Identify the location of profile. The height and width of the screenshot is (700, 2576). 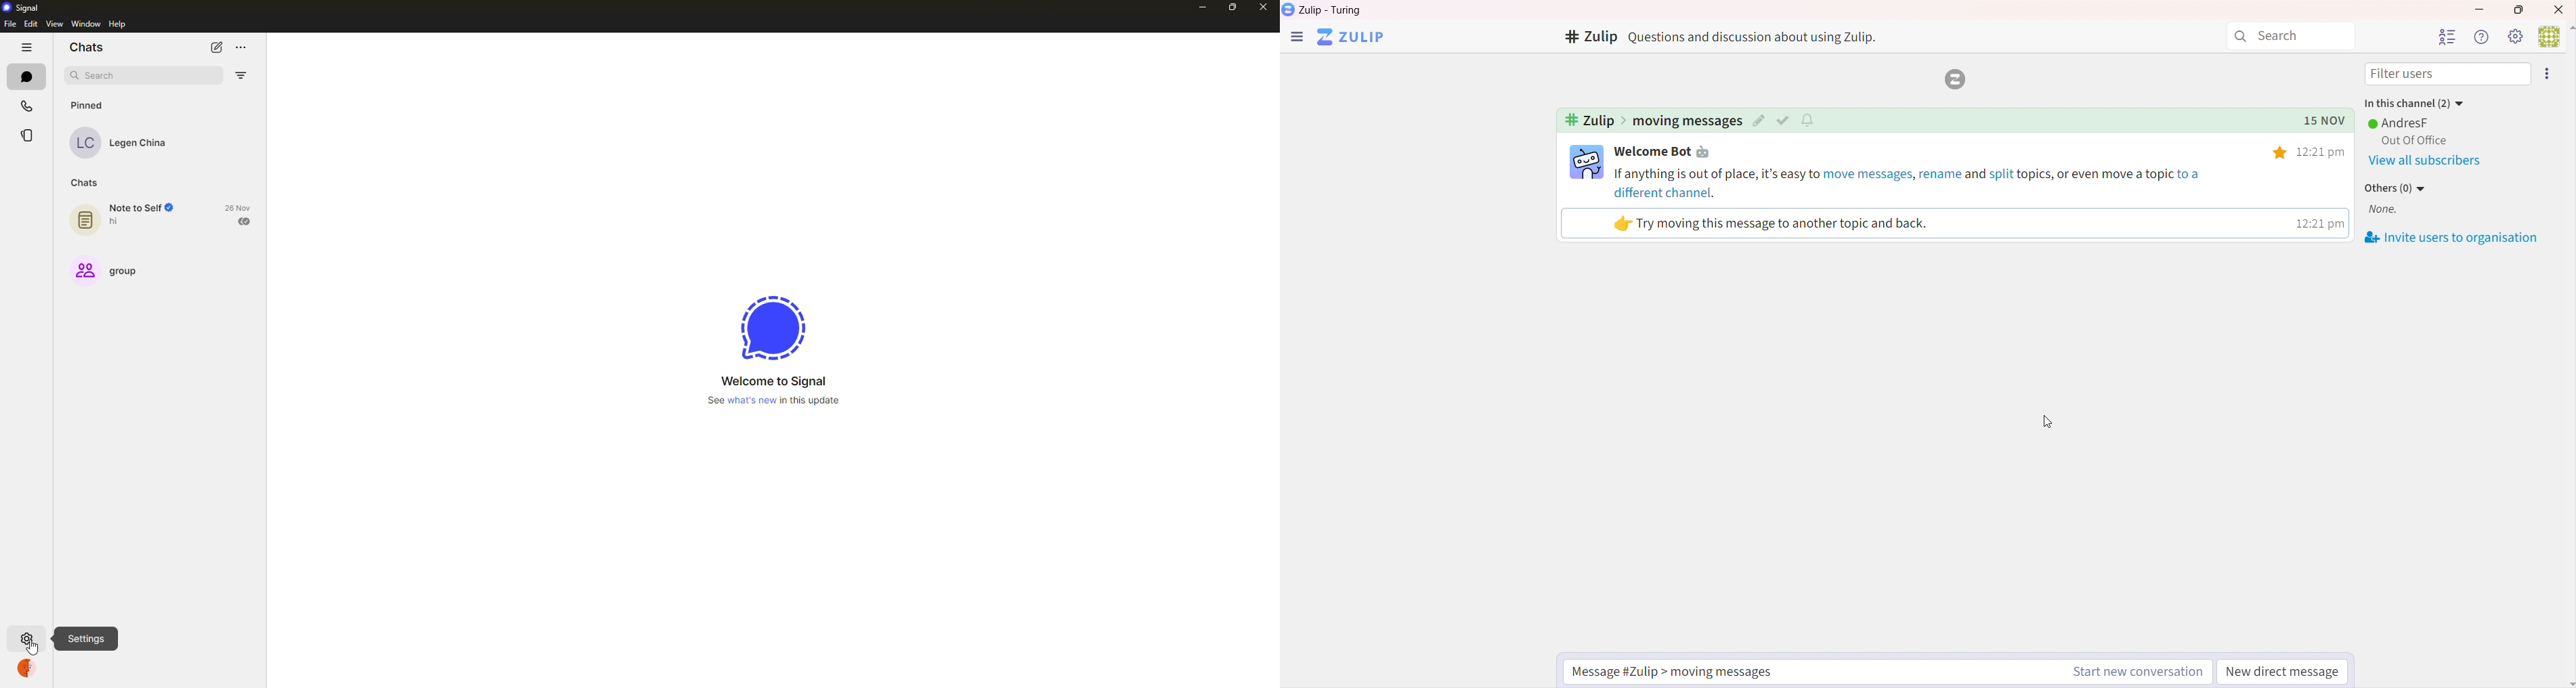
(27, 669).